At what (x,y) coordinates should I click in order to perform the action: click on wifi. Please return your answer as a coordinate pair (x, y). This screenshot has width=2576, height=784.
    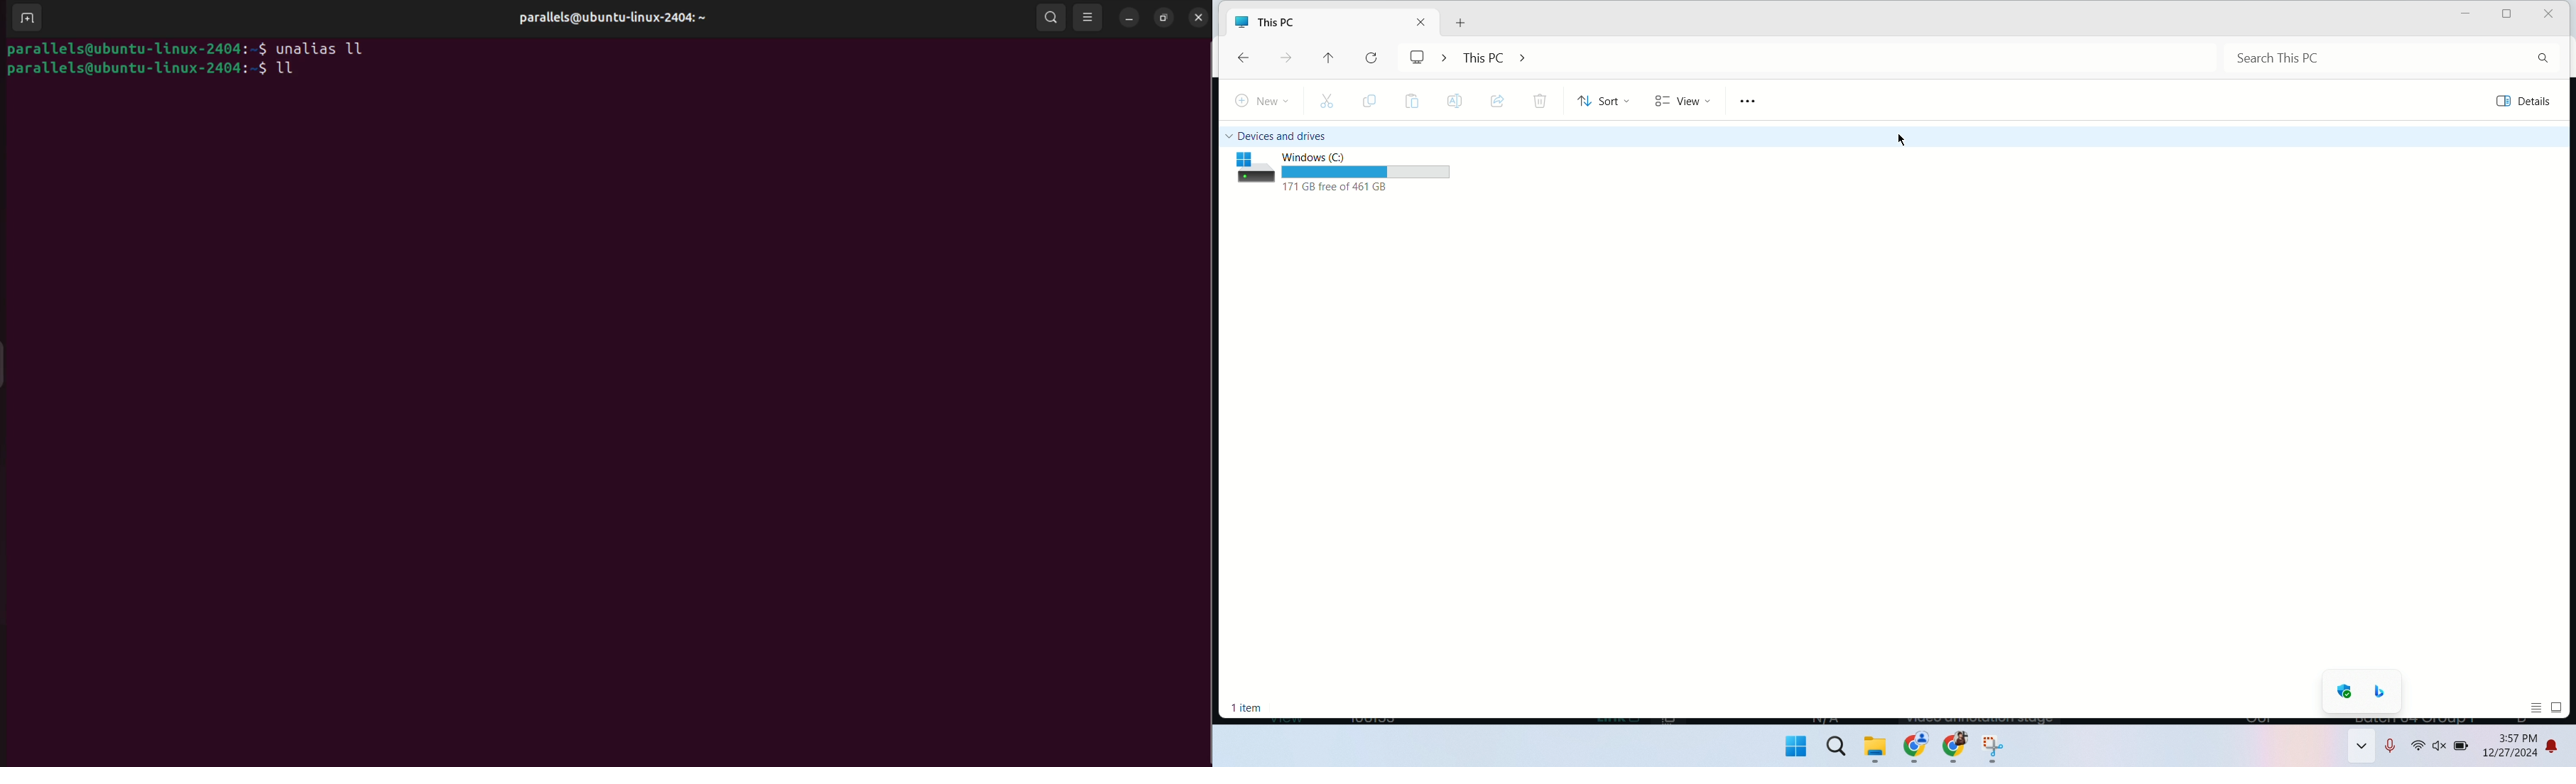
    Looking at the image, I should click on (2418, 749).